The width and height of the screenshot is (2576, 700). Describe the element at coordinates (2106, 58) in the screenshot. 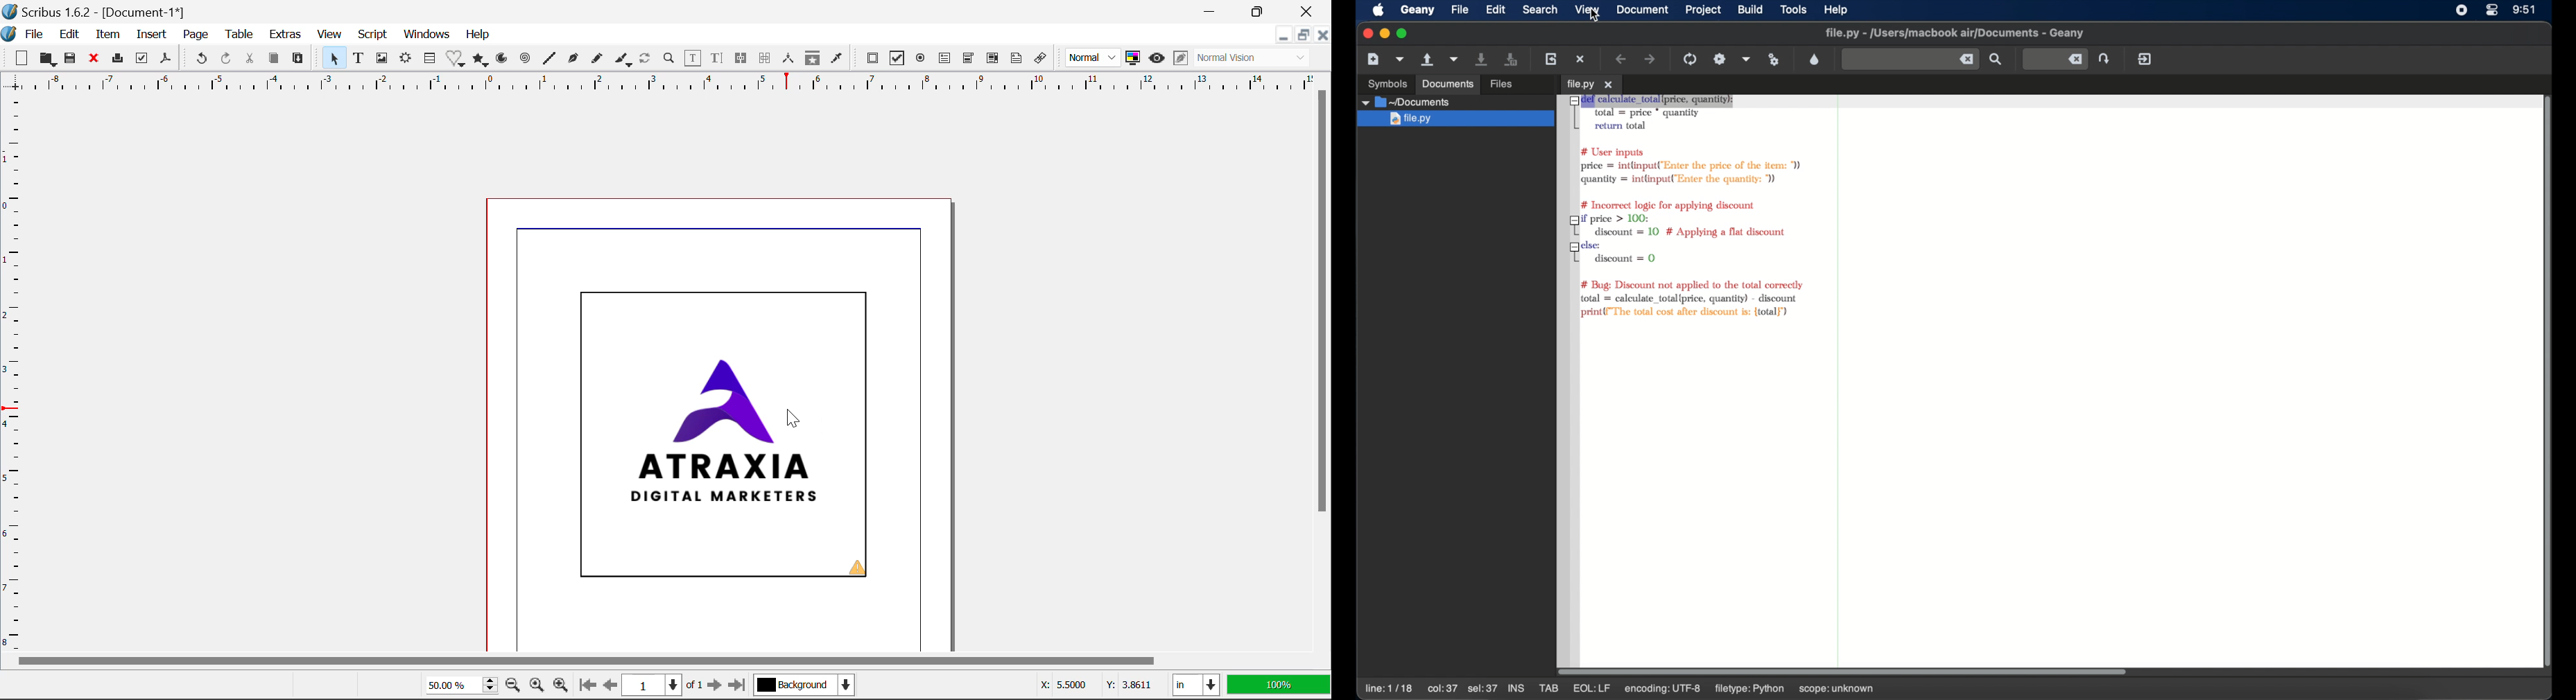

I see `jump to the entered line number` at that location.